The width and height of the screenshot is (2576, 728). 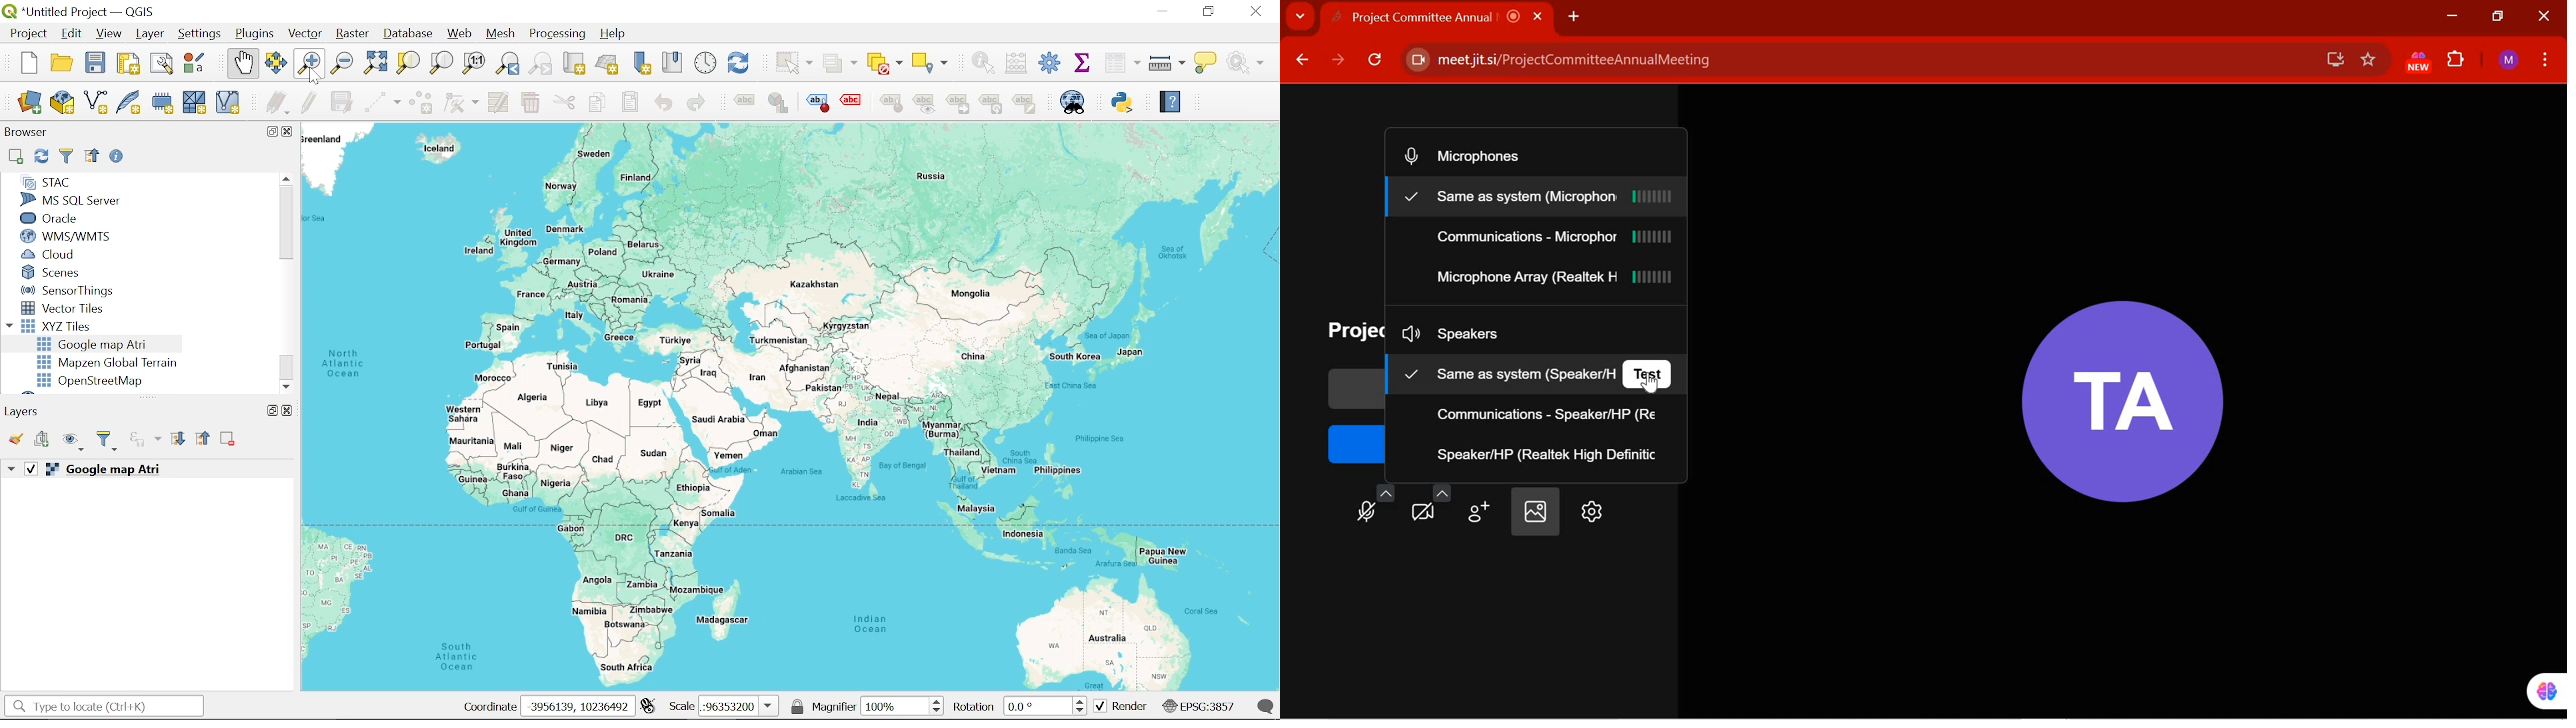 I want to click on invite people, so click(x=1481, y=507).